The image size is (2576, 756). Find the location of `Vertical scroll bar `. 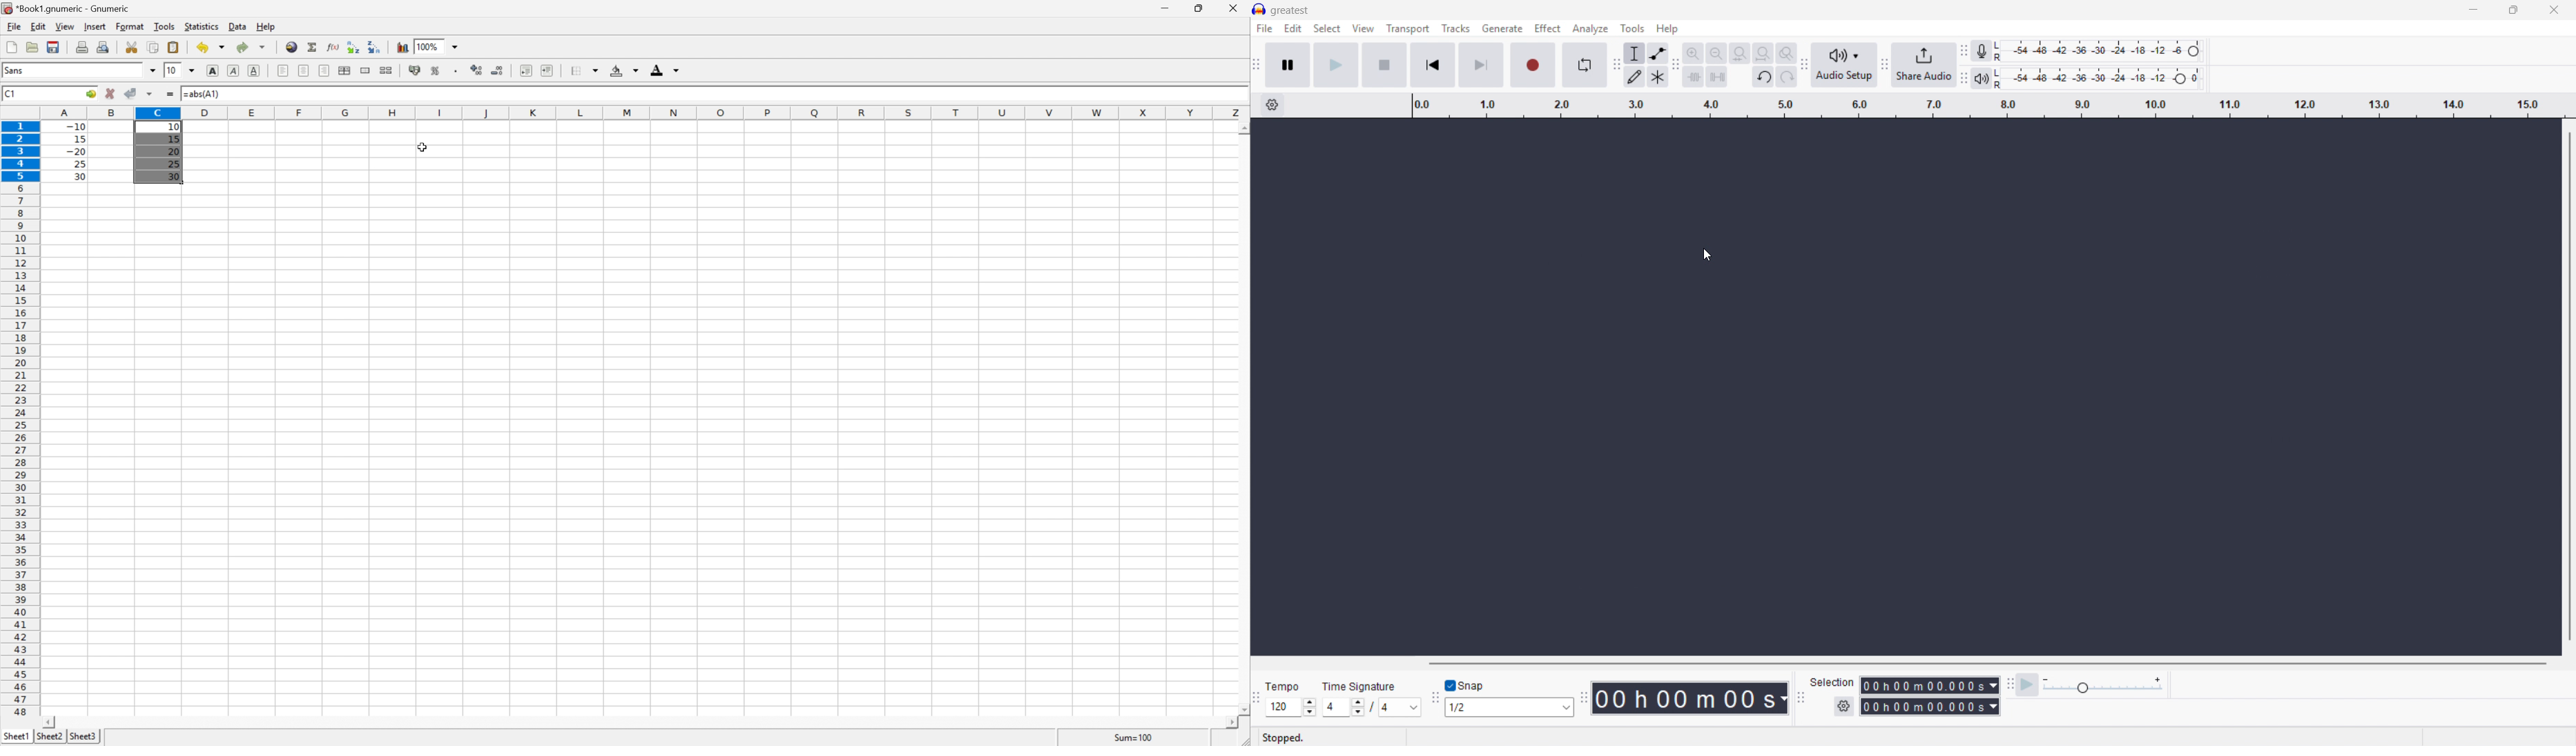

Vertical scroll bar  is located at coordinates (2570, 386).